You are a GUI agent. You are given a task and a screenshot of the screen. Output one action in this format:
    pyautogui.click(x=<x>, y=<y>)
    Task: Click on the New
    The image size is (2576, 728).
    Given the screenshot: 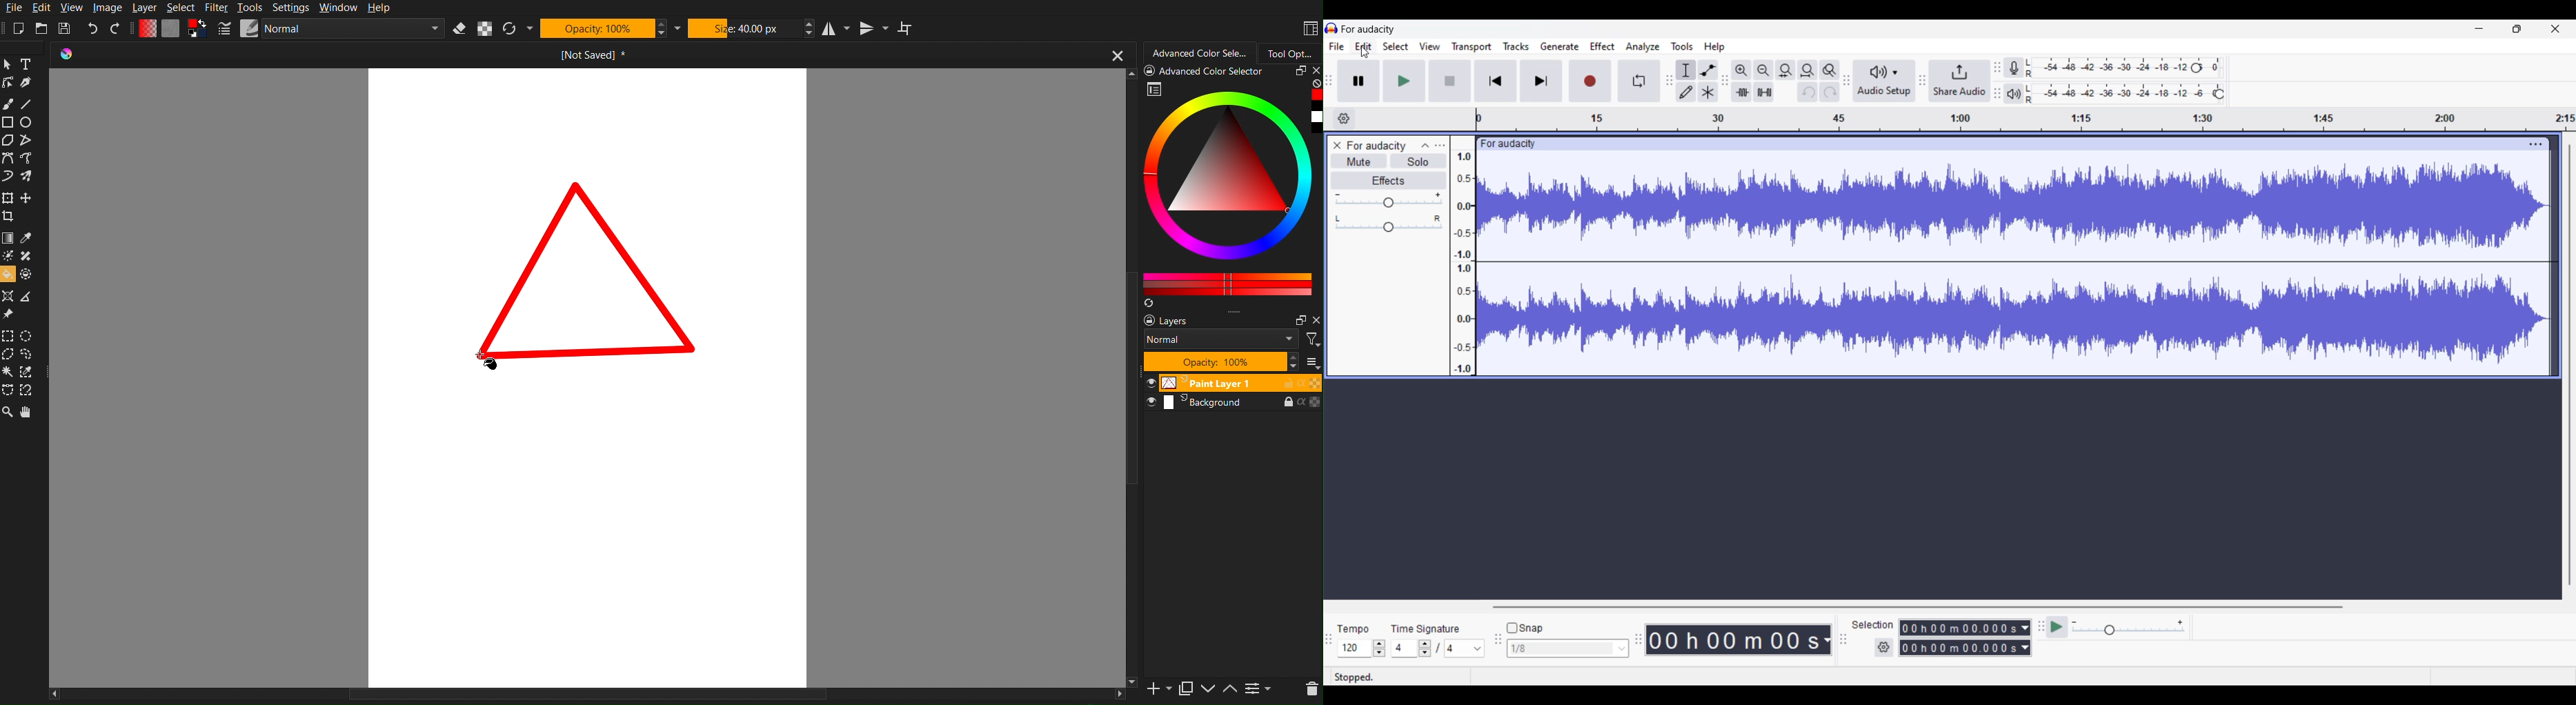 What is the action you would take?
    pyautogui.click(x=19, y=28)
    